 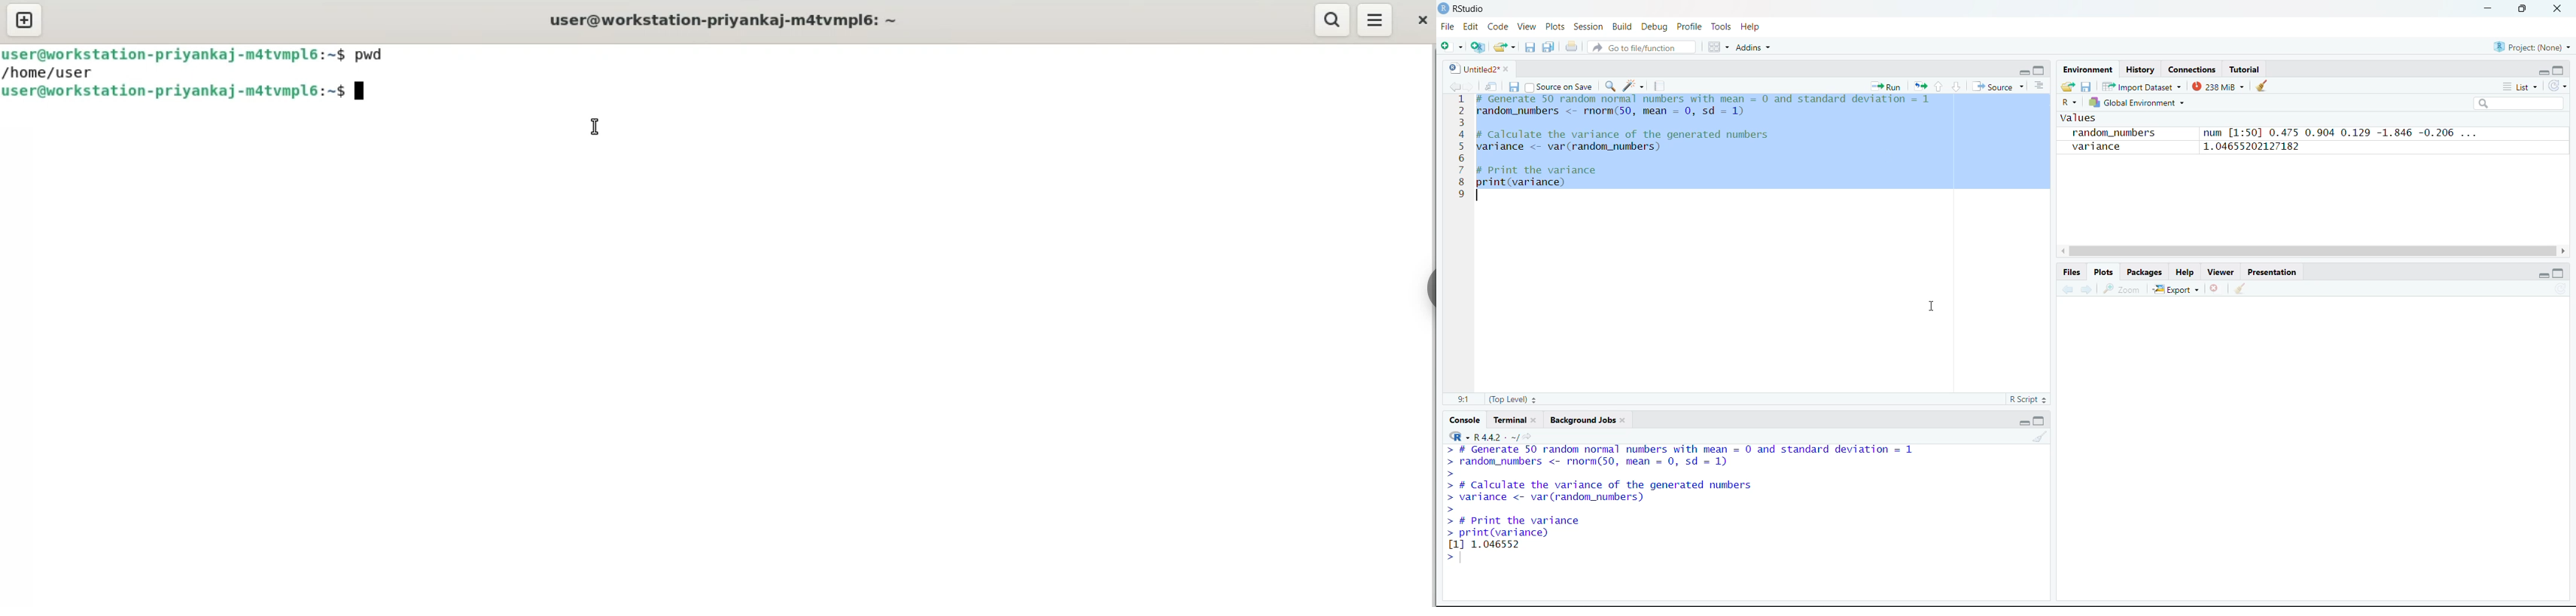 What do you see at coordinates (1470, 86) in the screenshot?
I see `forward` at bounding box center [1470, 86].